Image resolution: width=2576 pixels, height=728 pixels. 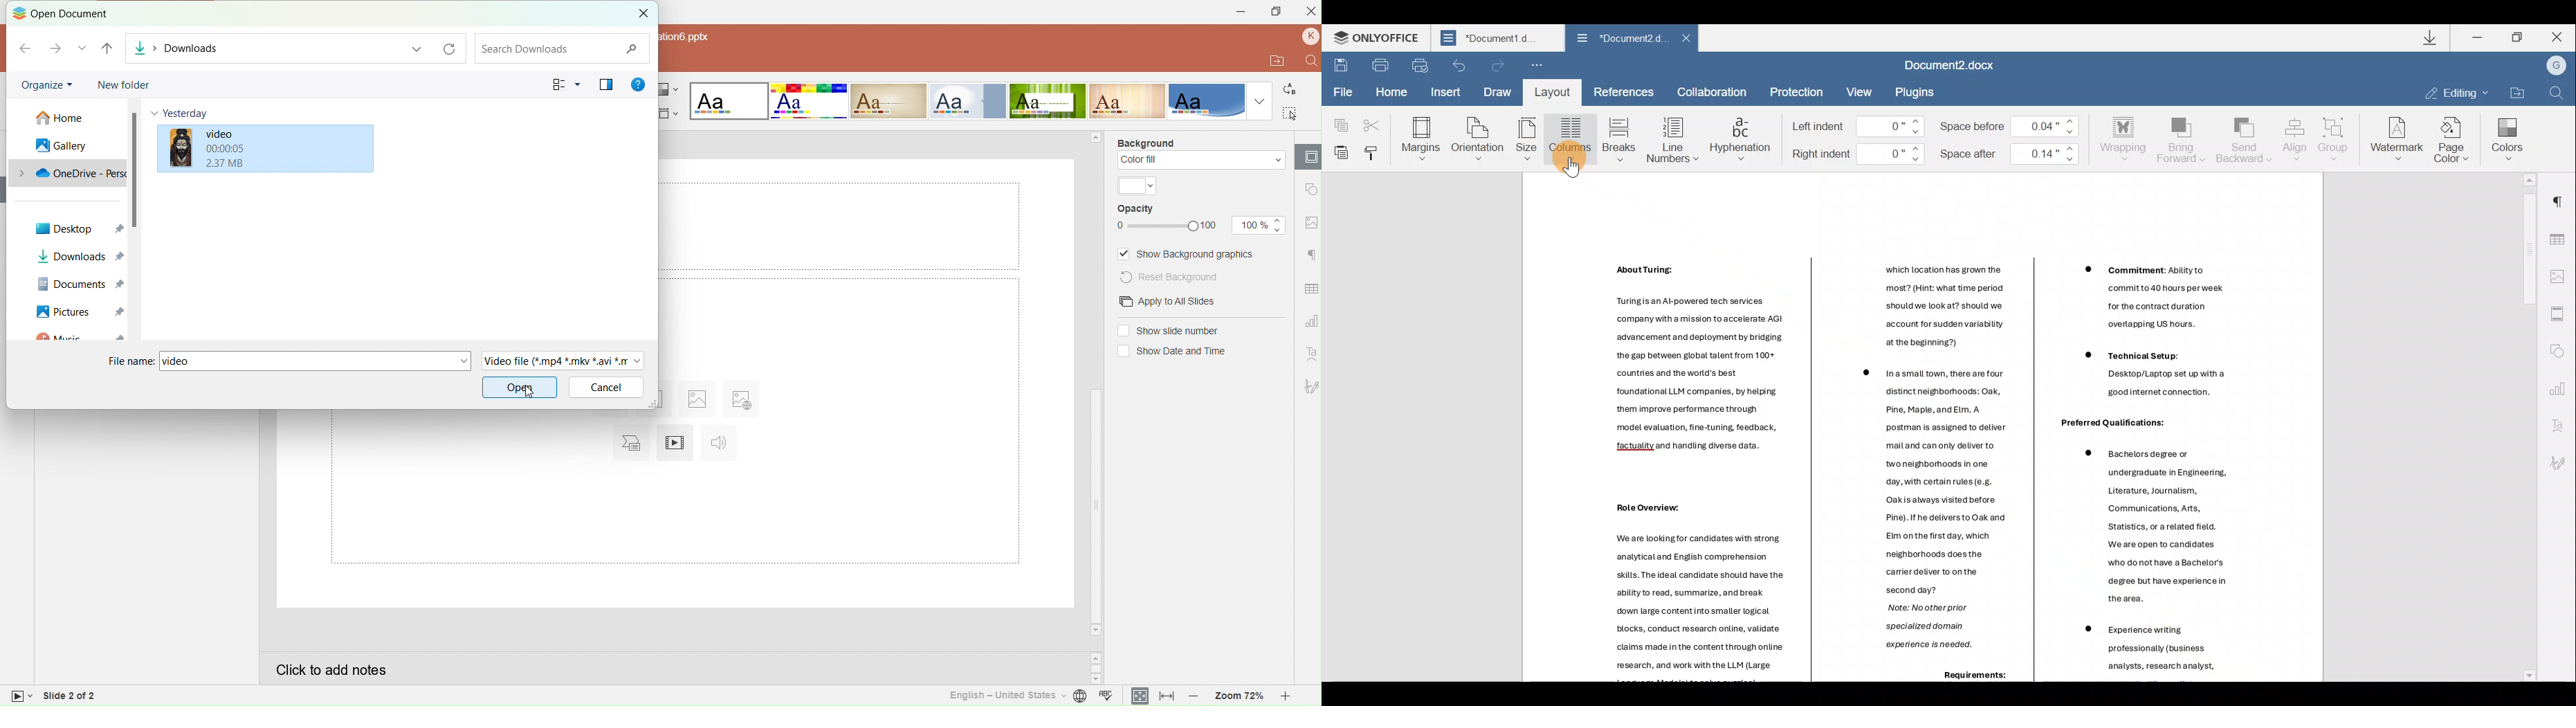 I want to click on Opacity, so click(x=1135, y=209).